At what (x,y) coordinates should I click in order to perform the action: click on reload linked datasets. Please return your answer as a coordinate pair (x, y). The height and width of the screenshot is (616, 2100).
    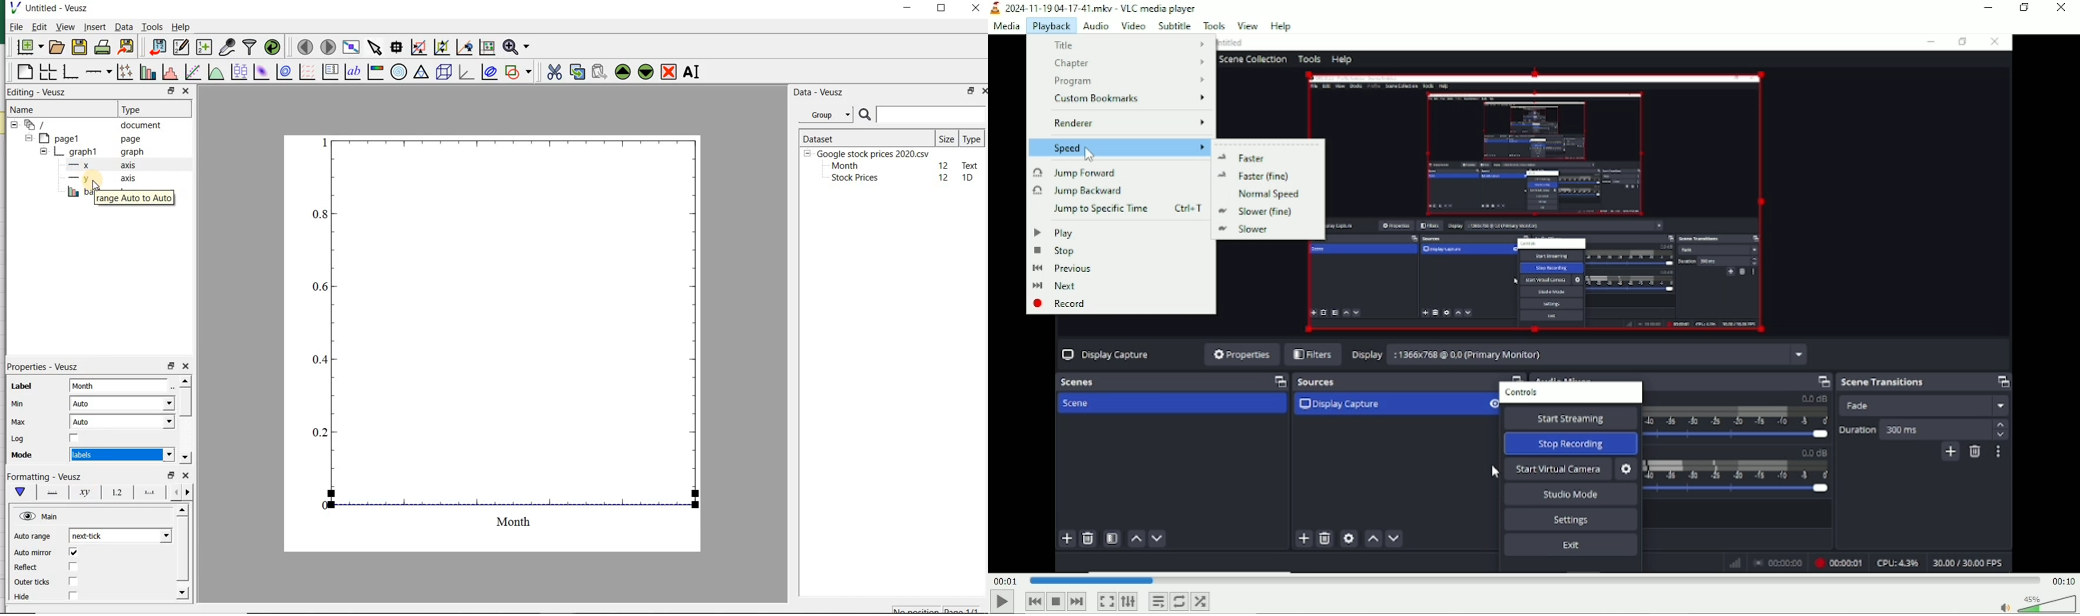
    Looking at the image, I should click on (275, 48).